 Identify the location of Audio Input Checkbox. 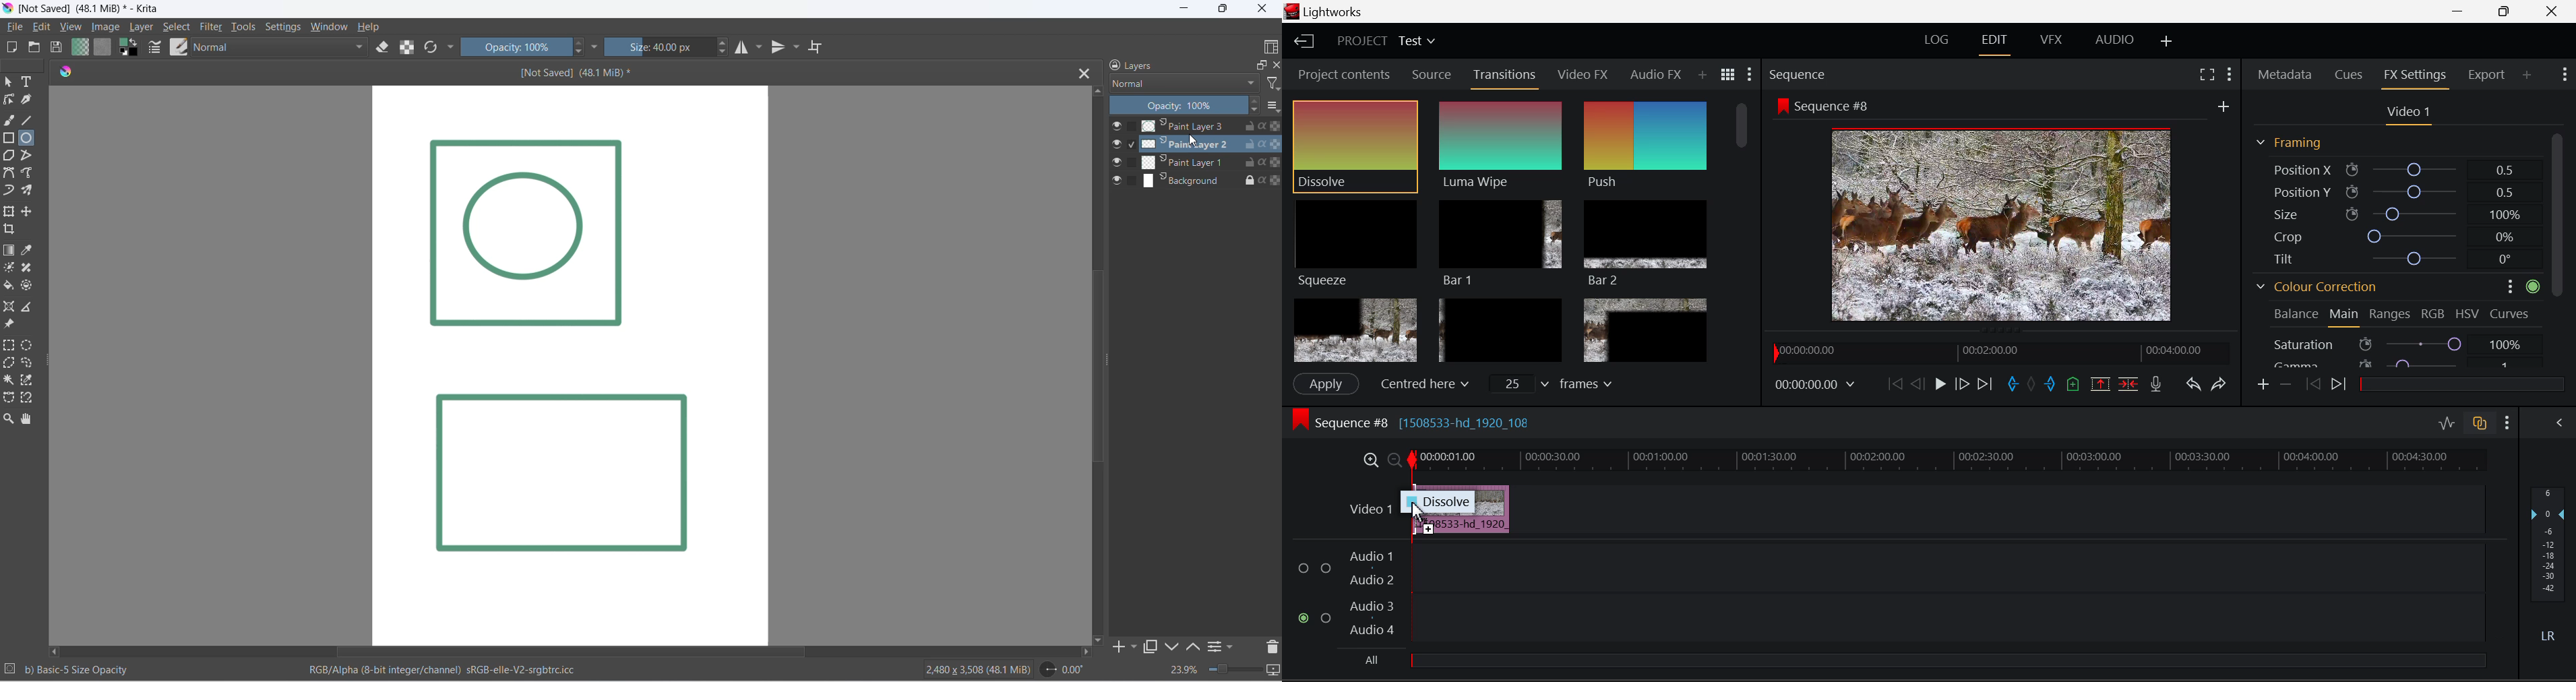
(1303, 569).